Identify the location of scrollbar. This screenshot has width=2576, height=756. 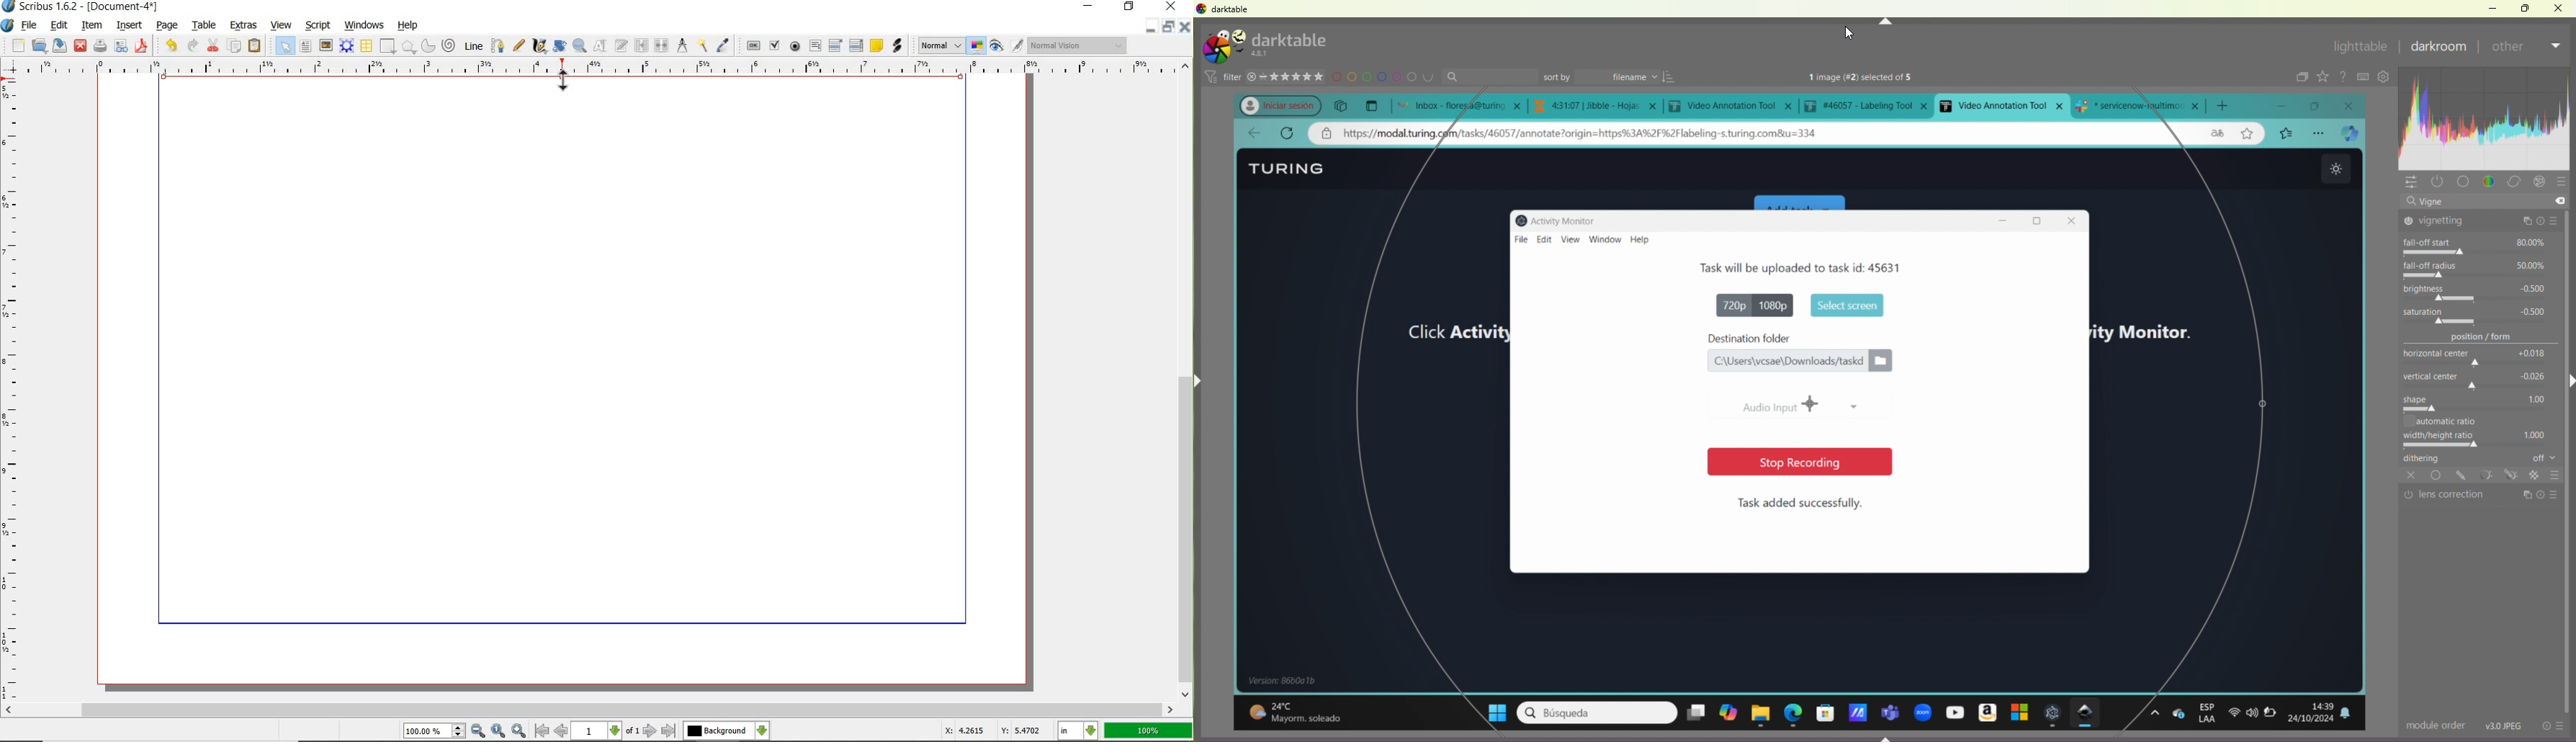
(590, 709).